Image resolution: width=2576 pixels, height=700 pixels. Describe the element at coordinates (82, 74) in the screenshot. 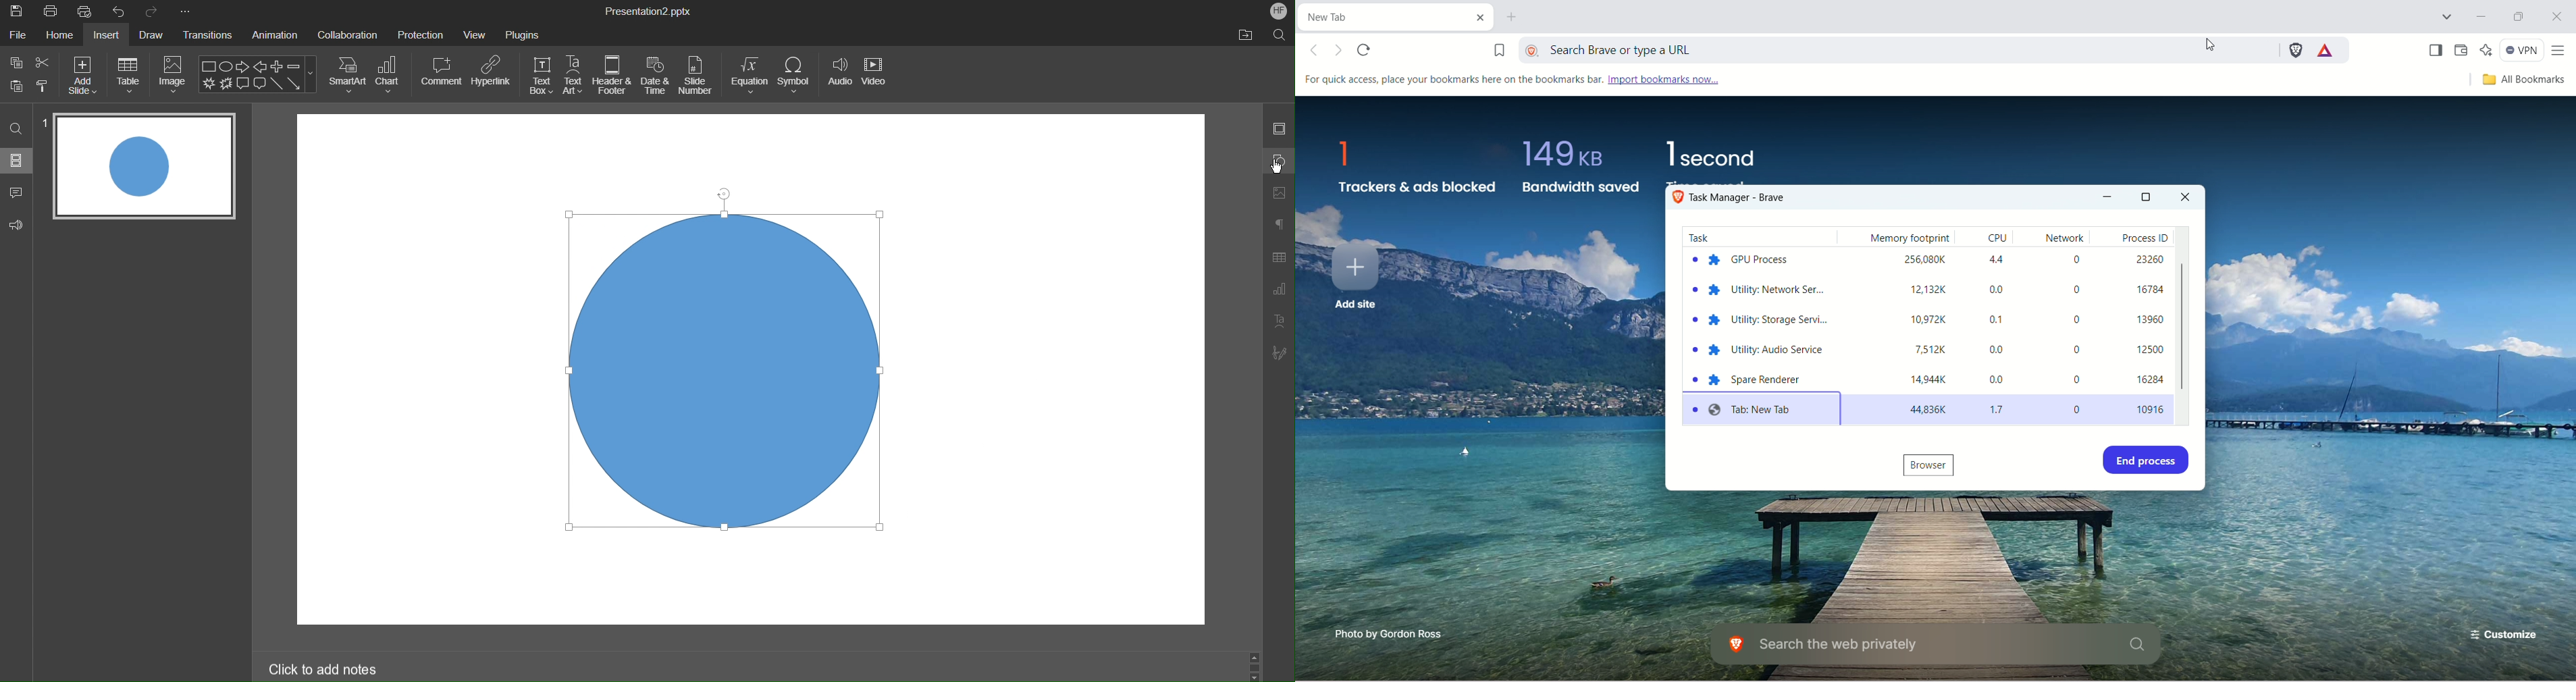

I see `Add Size` at that location.